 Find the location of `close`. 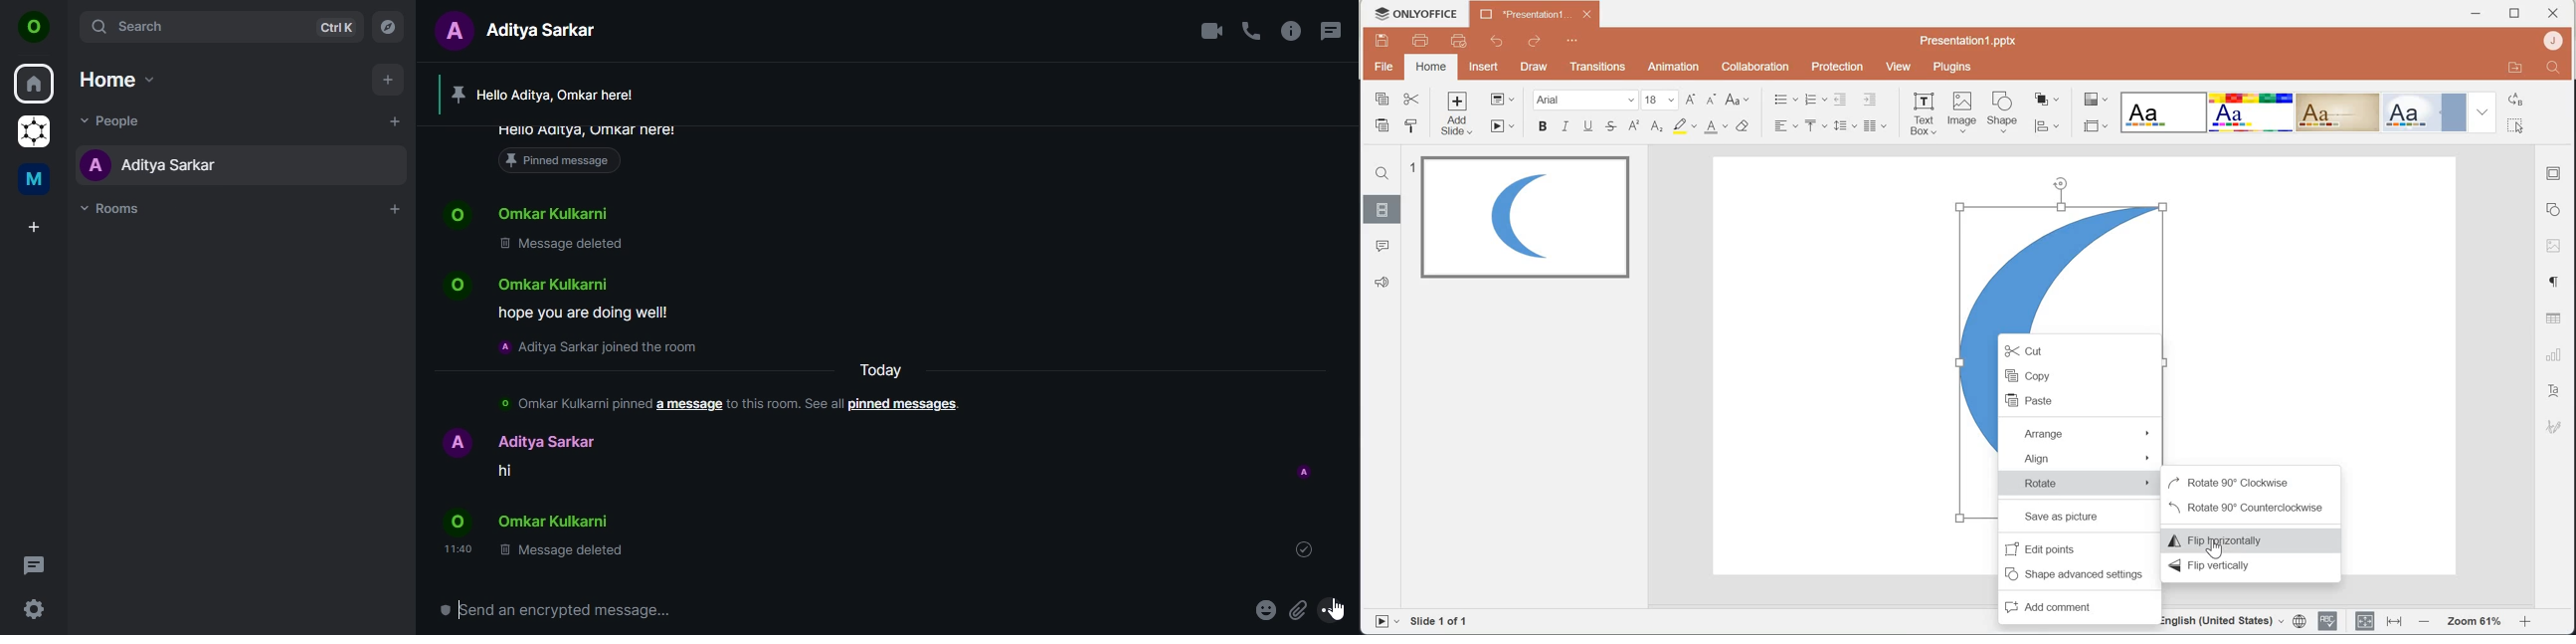

close is located at coordinates (1587, 13).